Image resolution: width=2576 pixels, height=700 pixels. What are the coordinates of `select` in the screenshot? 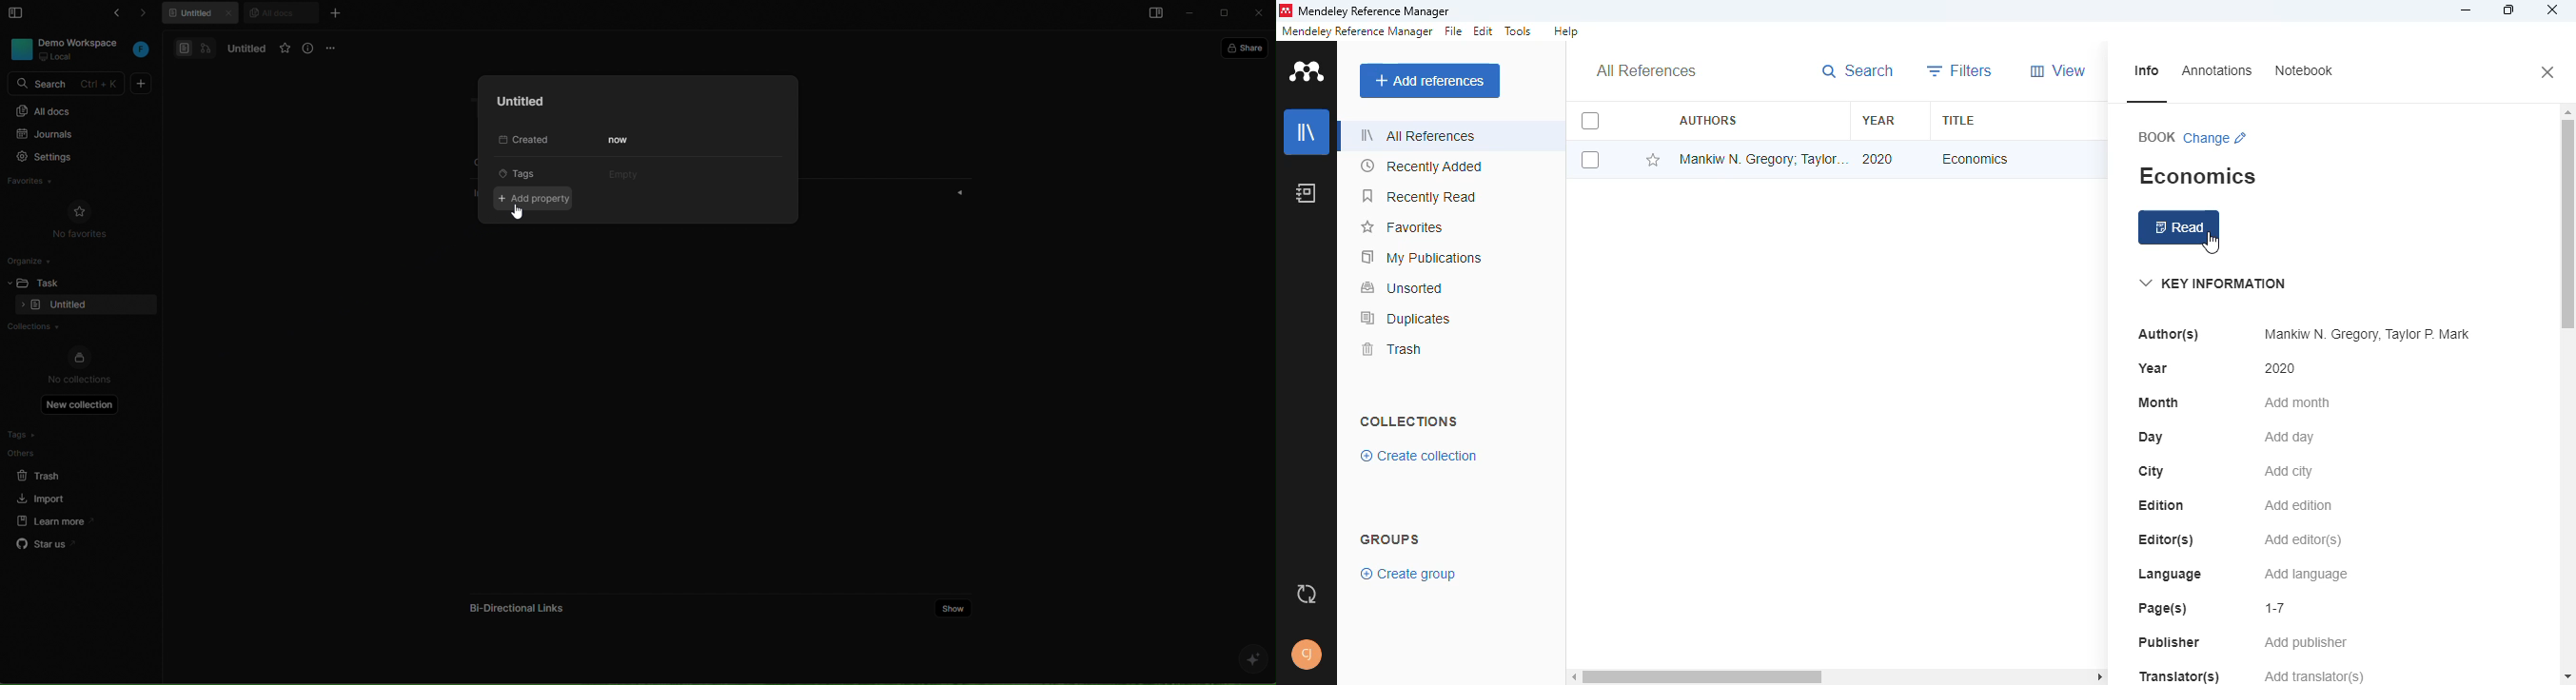 It's located at (1590, 121).